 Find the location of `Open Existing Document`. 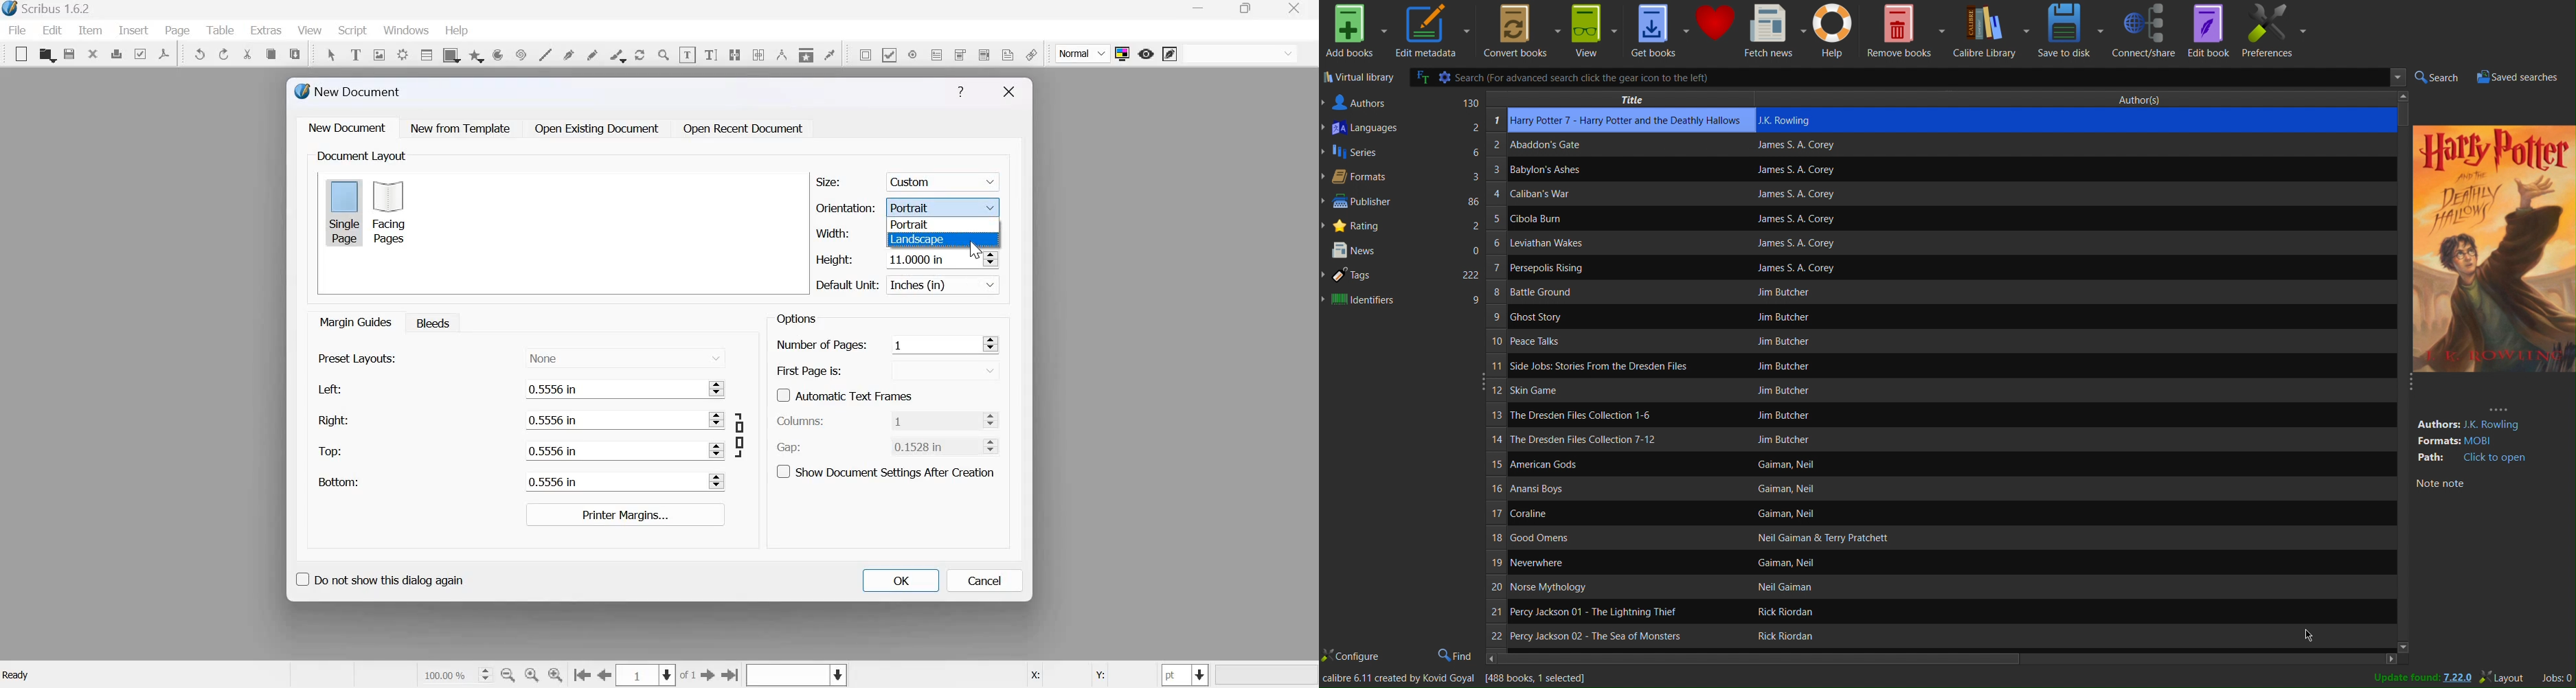

Open Existing Document is located at coordinates (596, 128).